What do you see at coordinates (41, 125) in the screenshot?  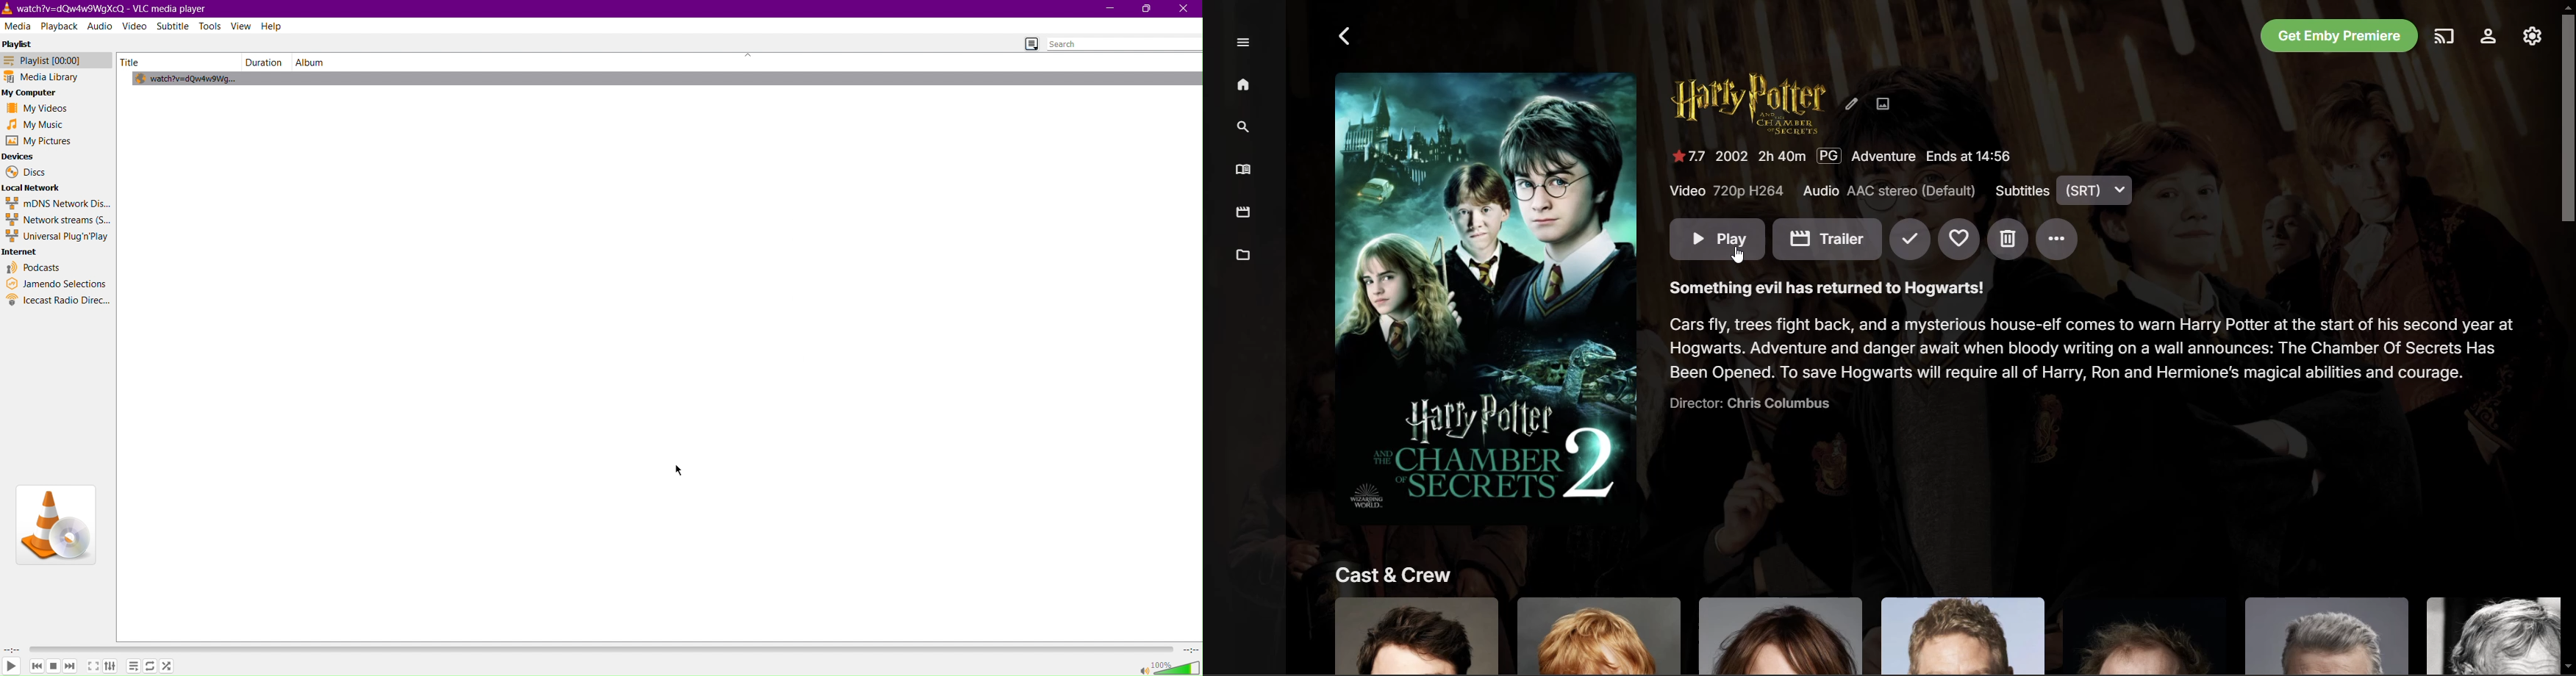 I see `My Music` at bounding box center [41, 125].